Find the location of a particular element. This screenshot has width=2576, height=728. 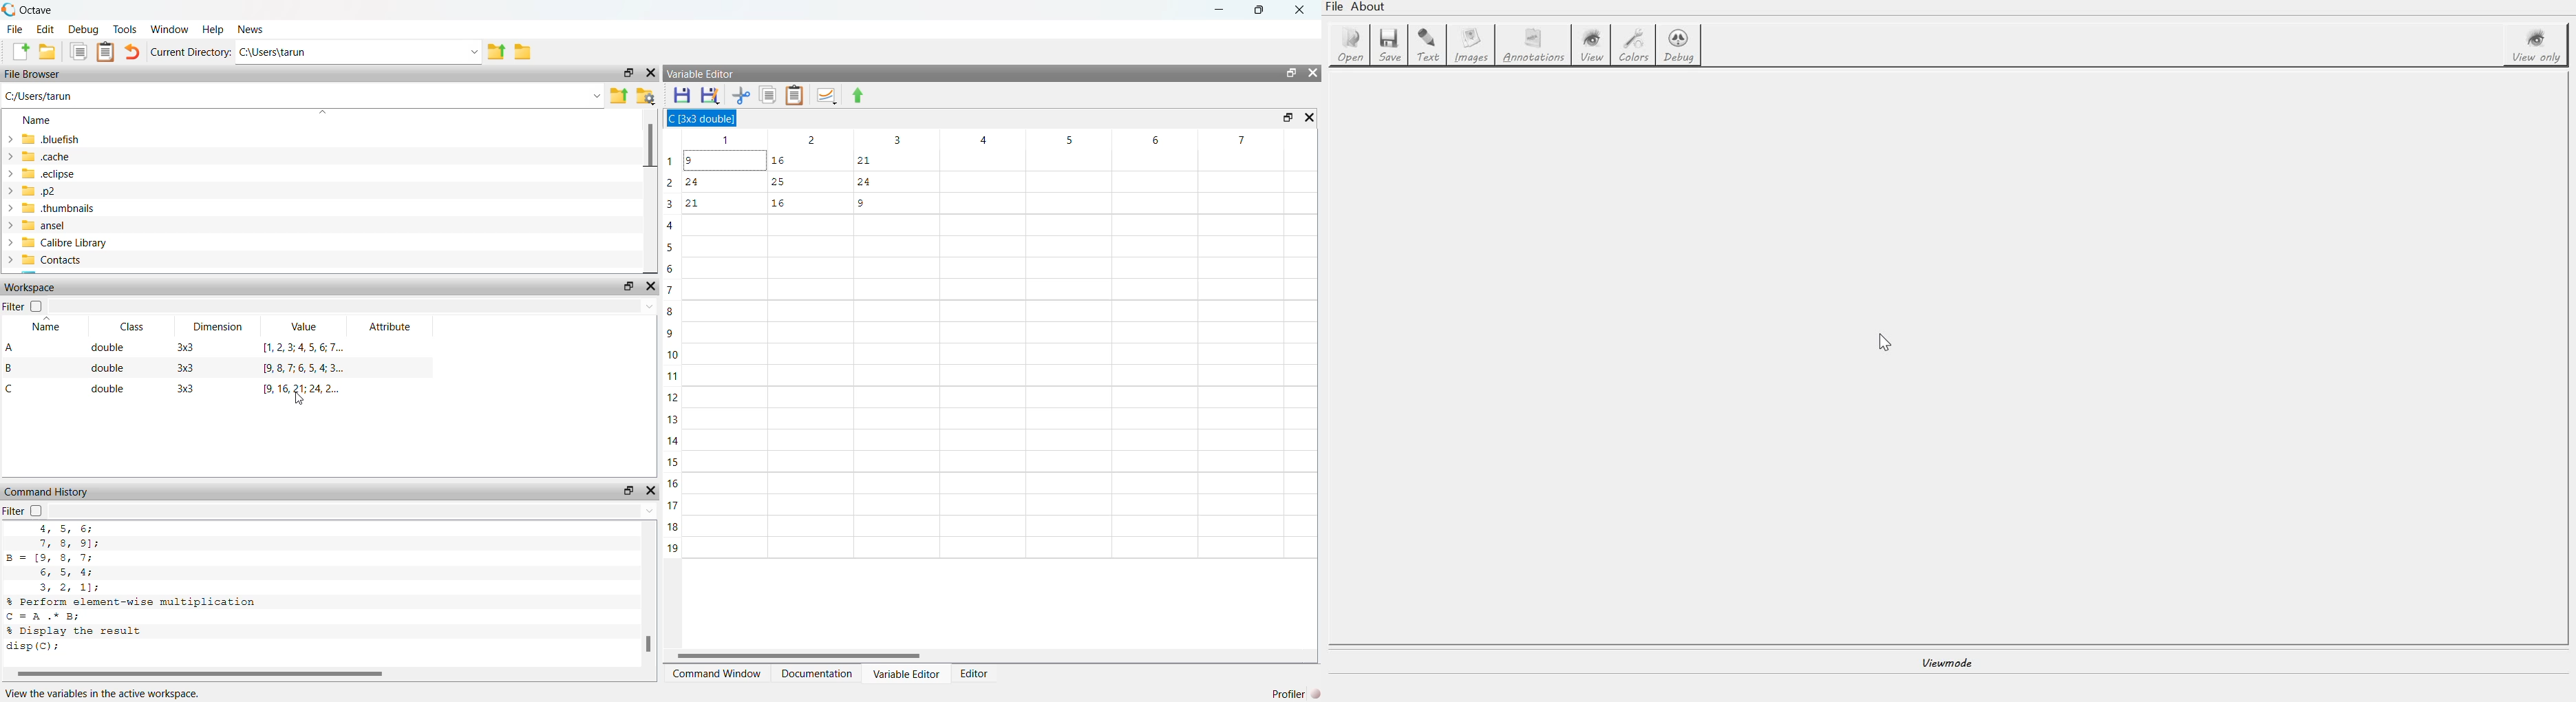

7, 8, 9]: is located at coordinates (70, 544).